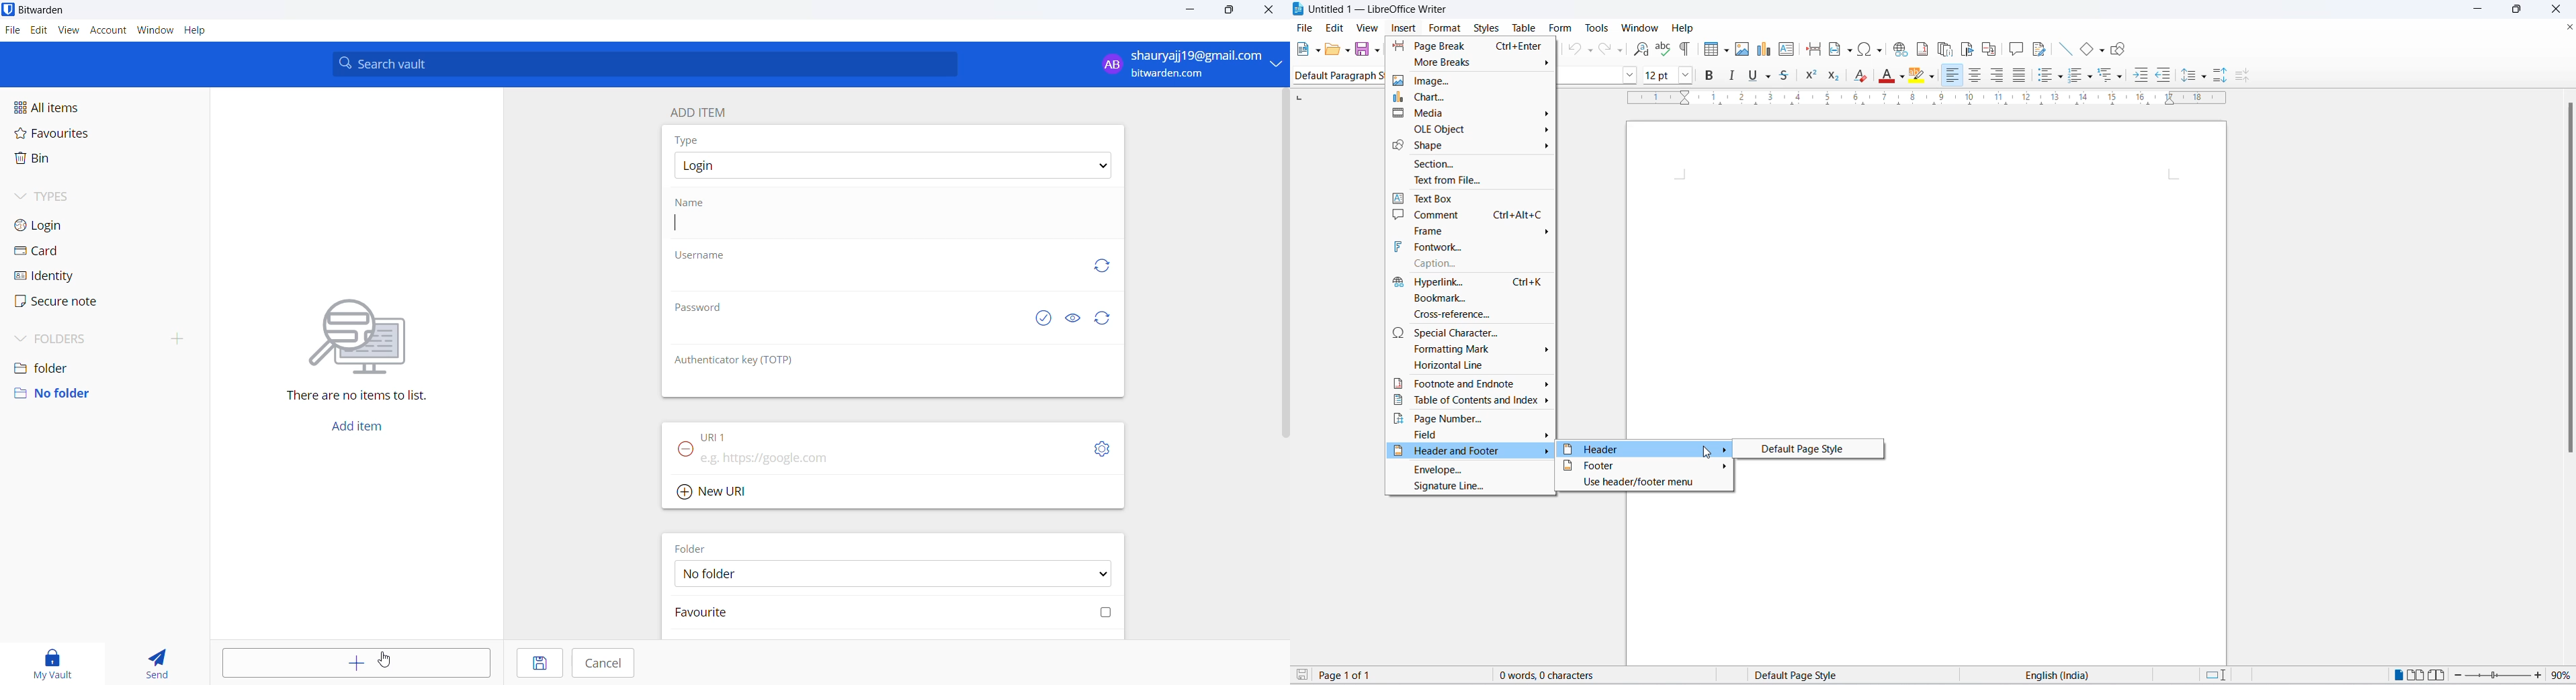  I want to click on password, so click(702, 306).